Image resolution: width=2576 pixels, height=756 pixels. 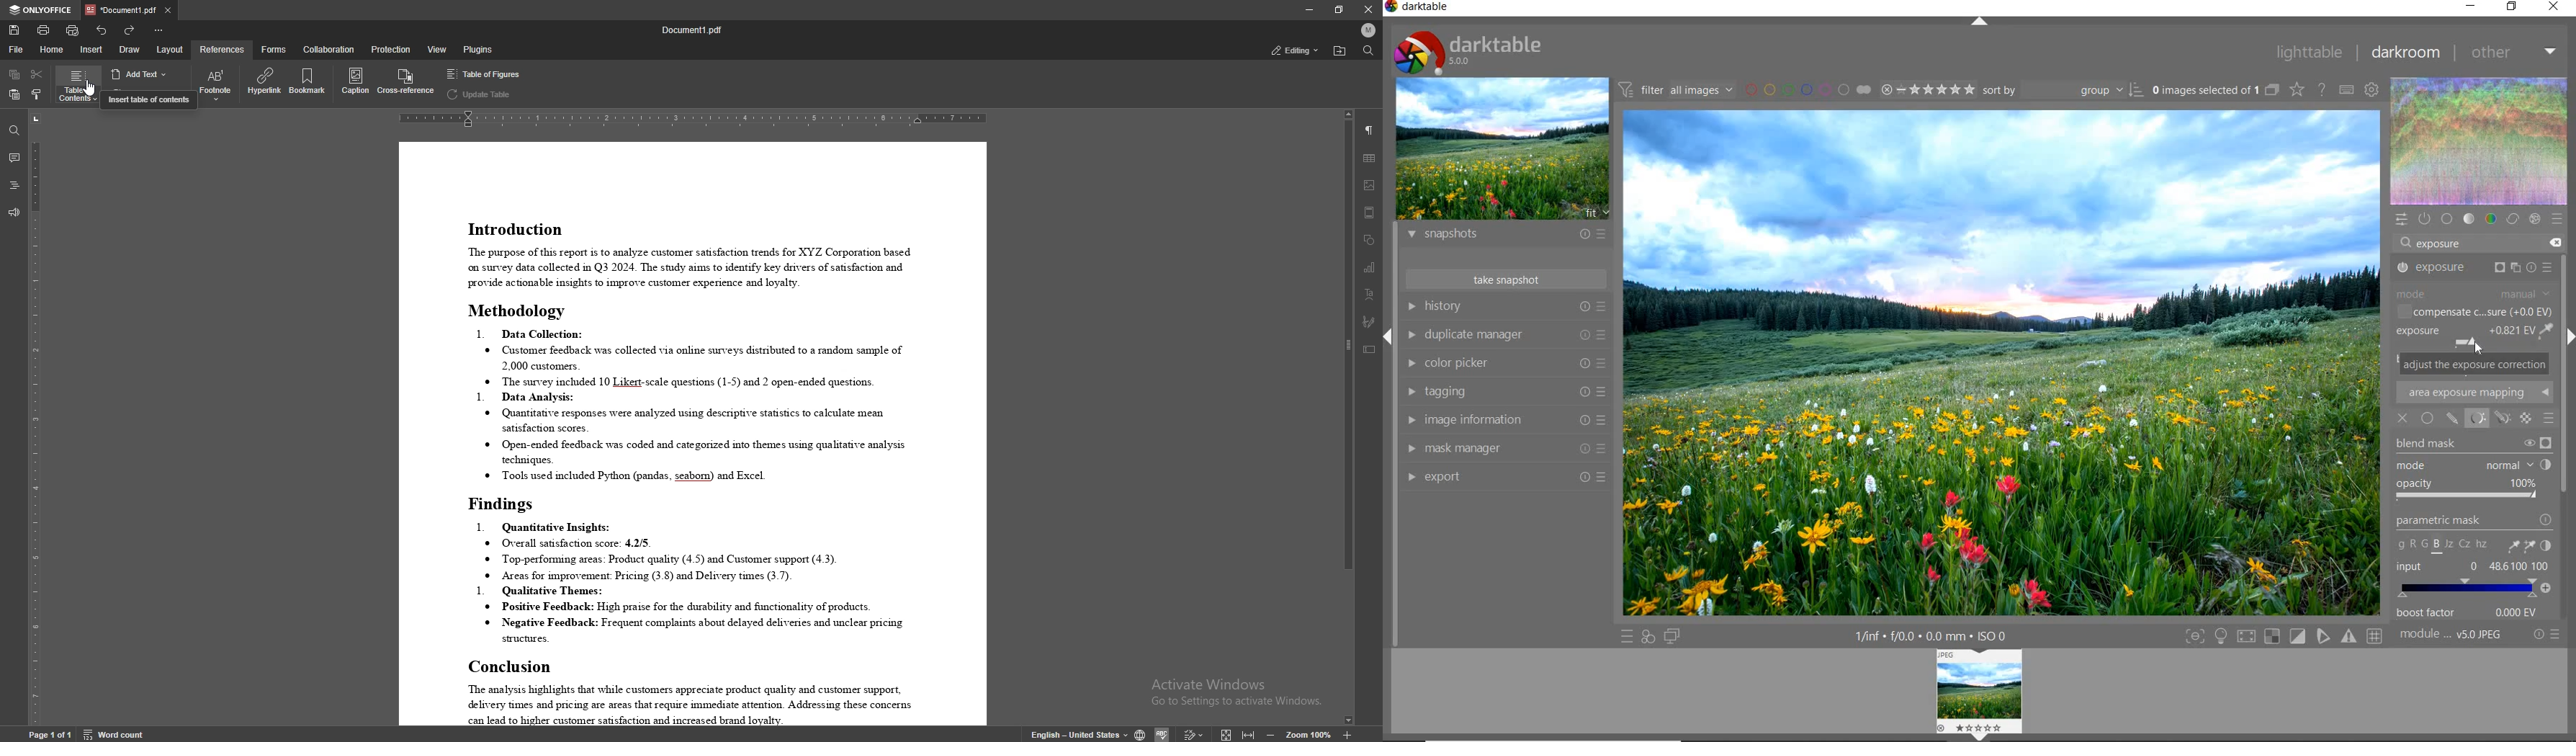 What do you see at coordinates (1807, 90) in the screenshot?
I see `filter by image color` at bounding box center [1807, 90].